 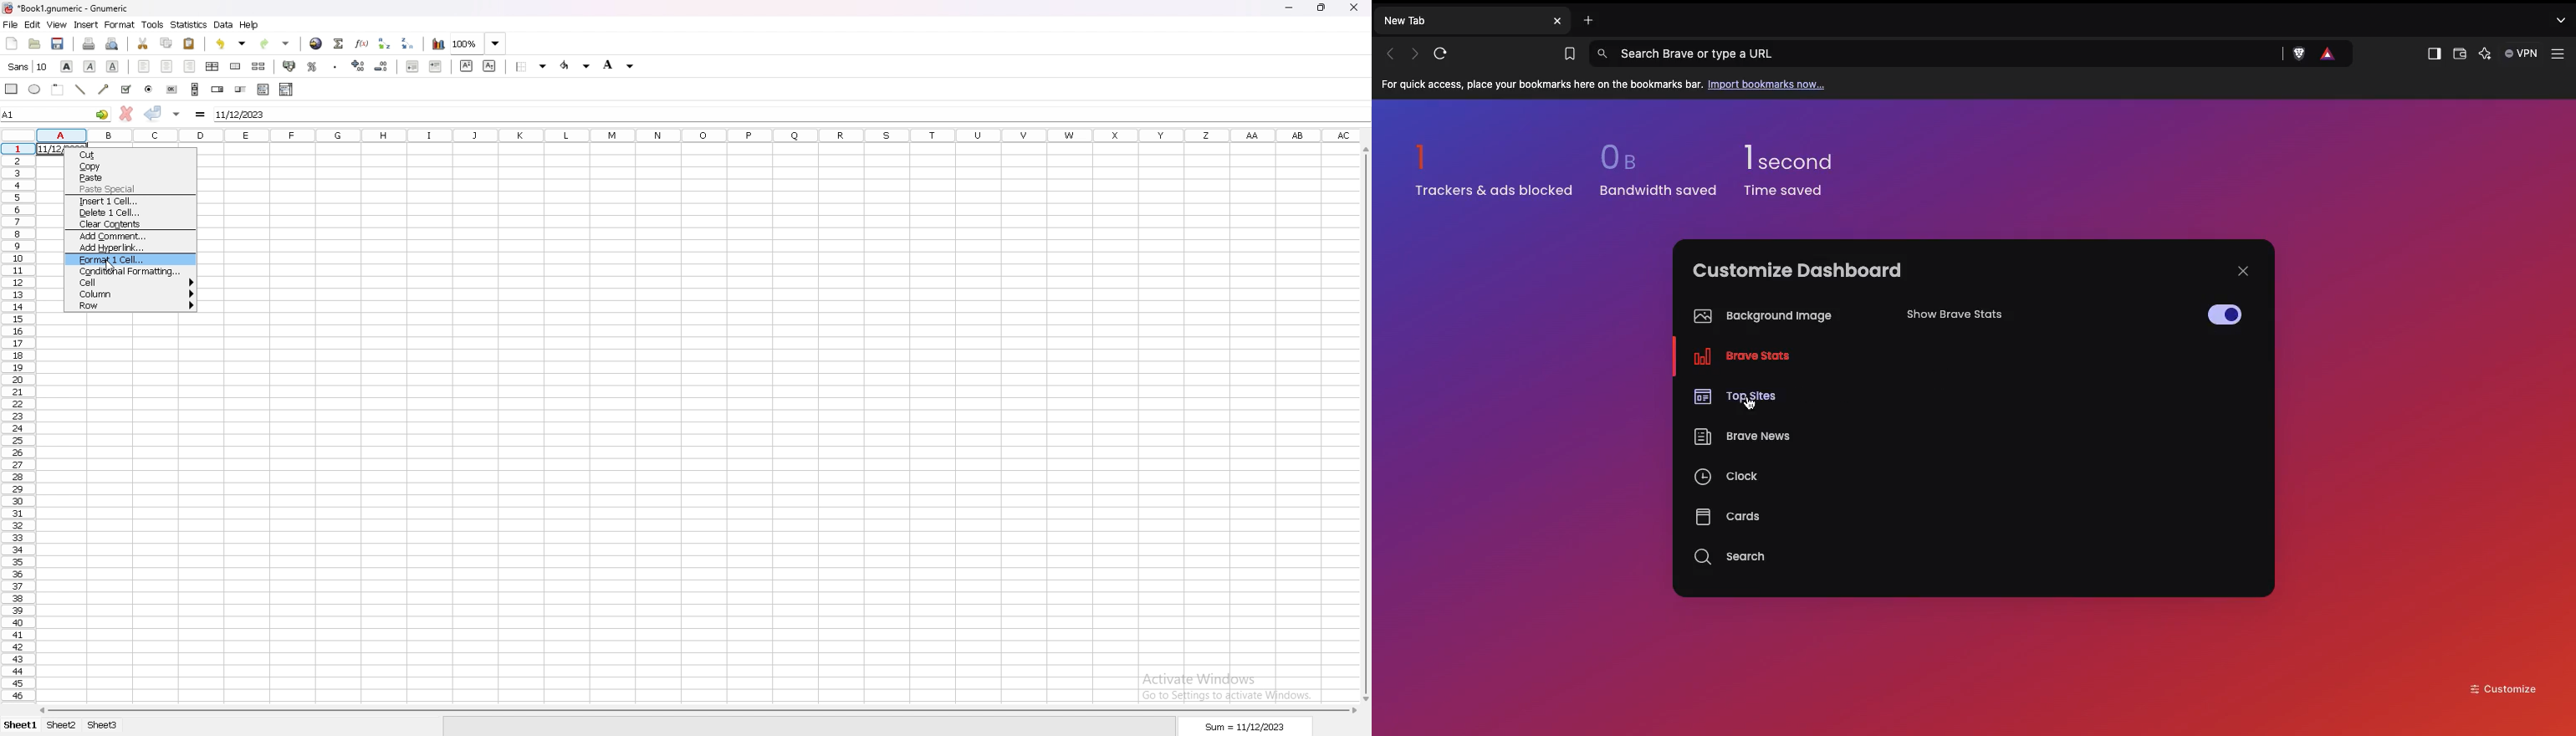 I want to click on ellipse, so click(x=34, y=89).